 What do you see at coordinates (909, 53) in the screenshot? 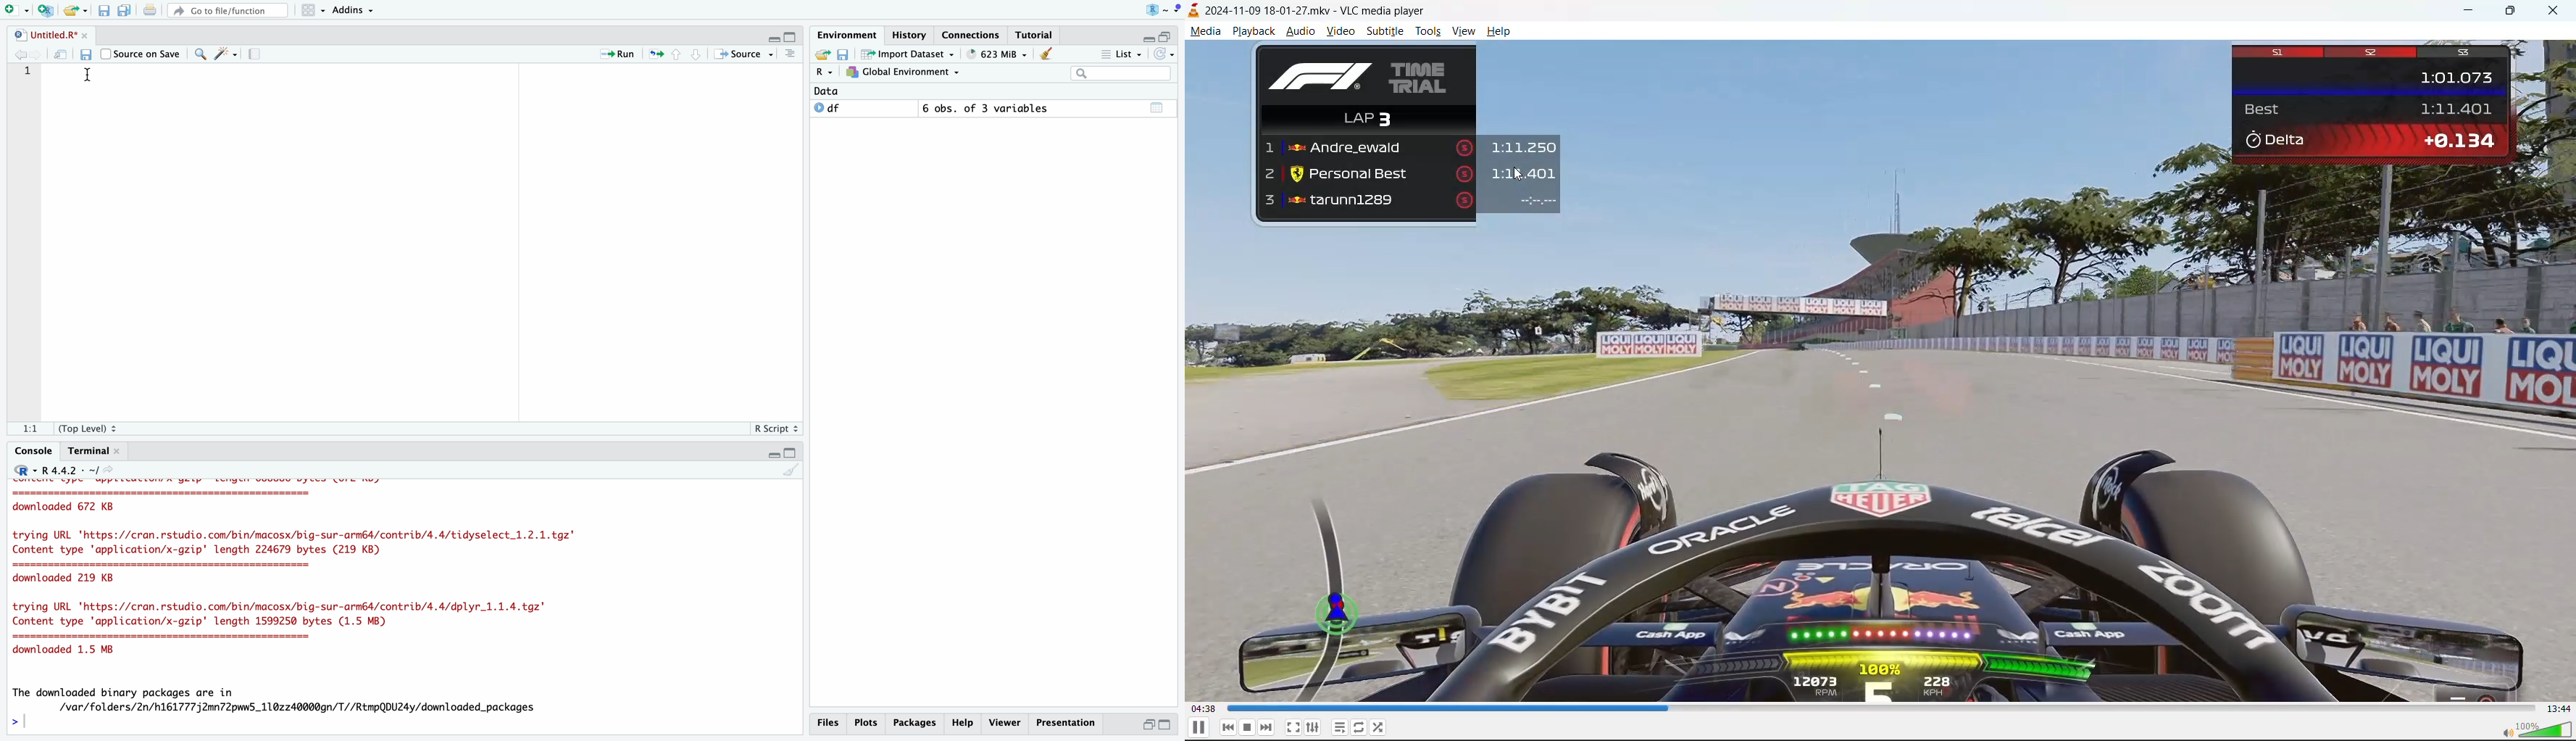
I see `Import Dataset` at bounding box center [909, 53].